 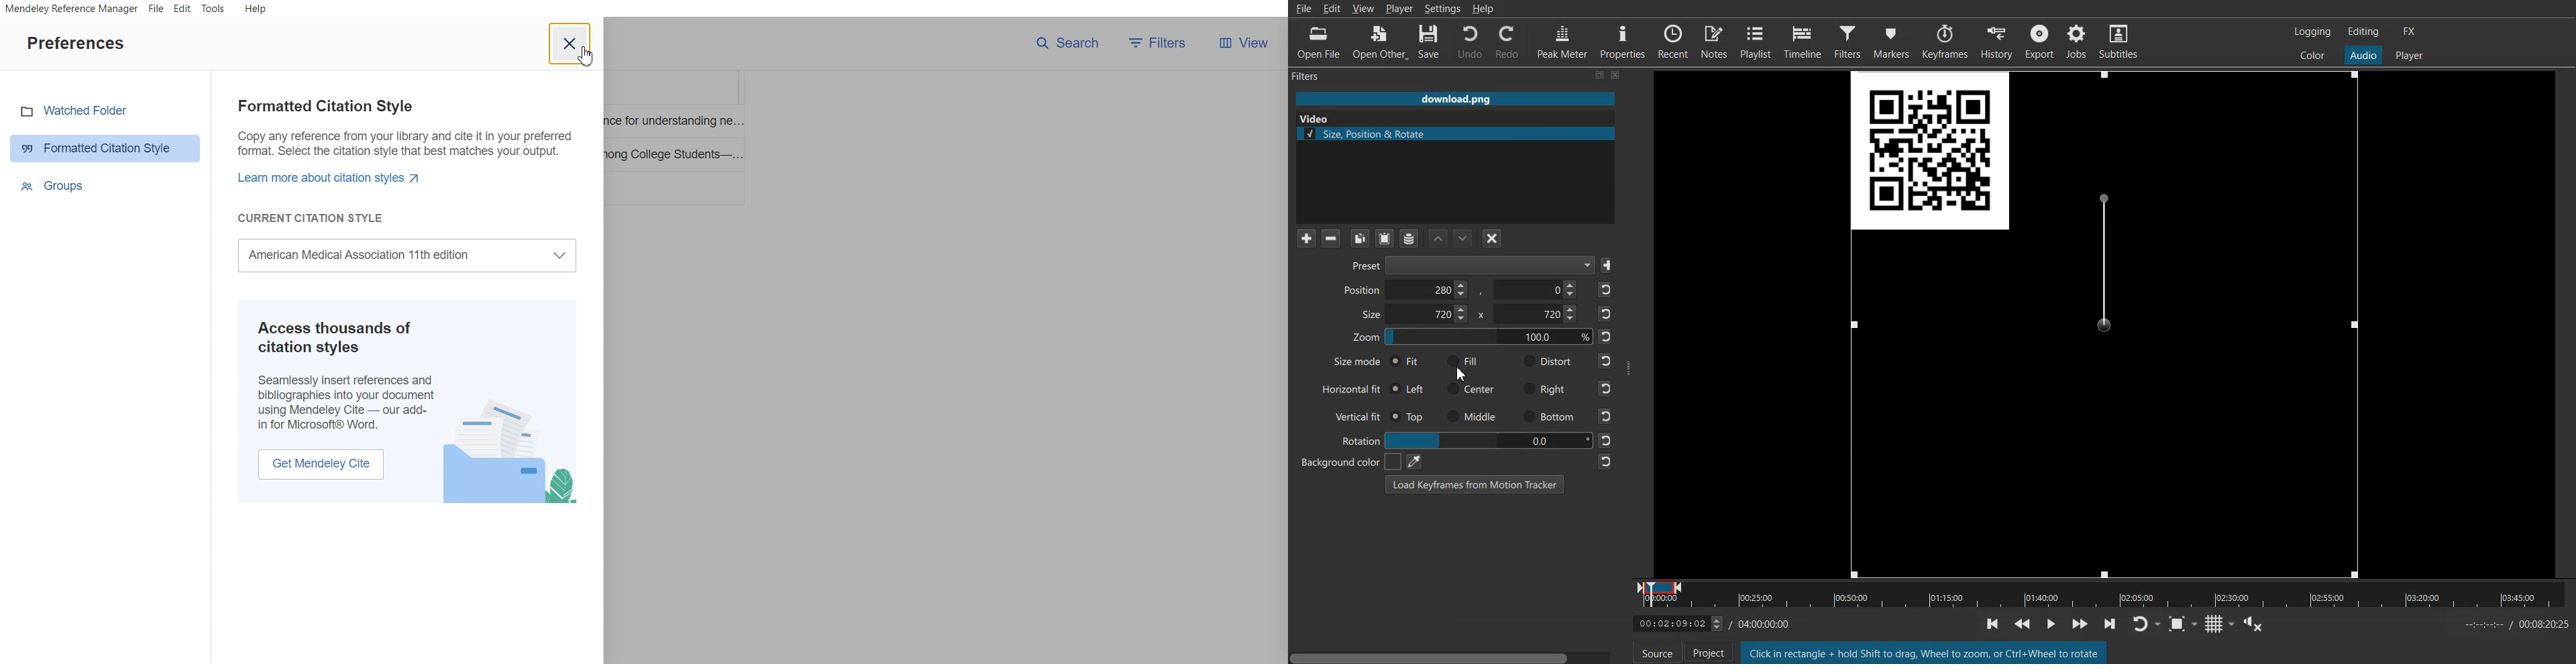 I want to click on Filters, so click(x=1849, y=41).